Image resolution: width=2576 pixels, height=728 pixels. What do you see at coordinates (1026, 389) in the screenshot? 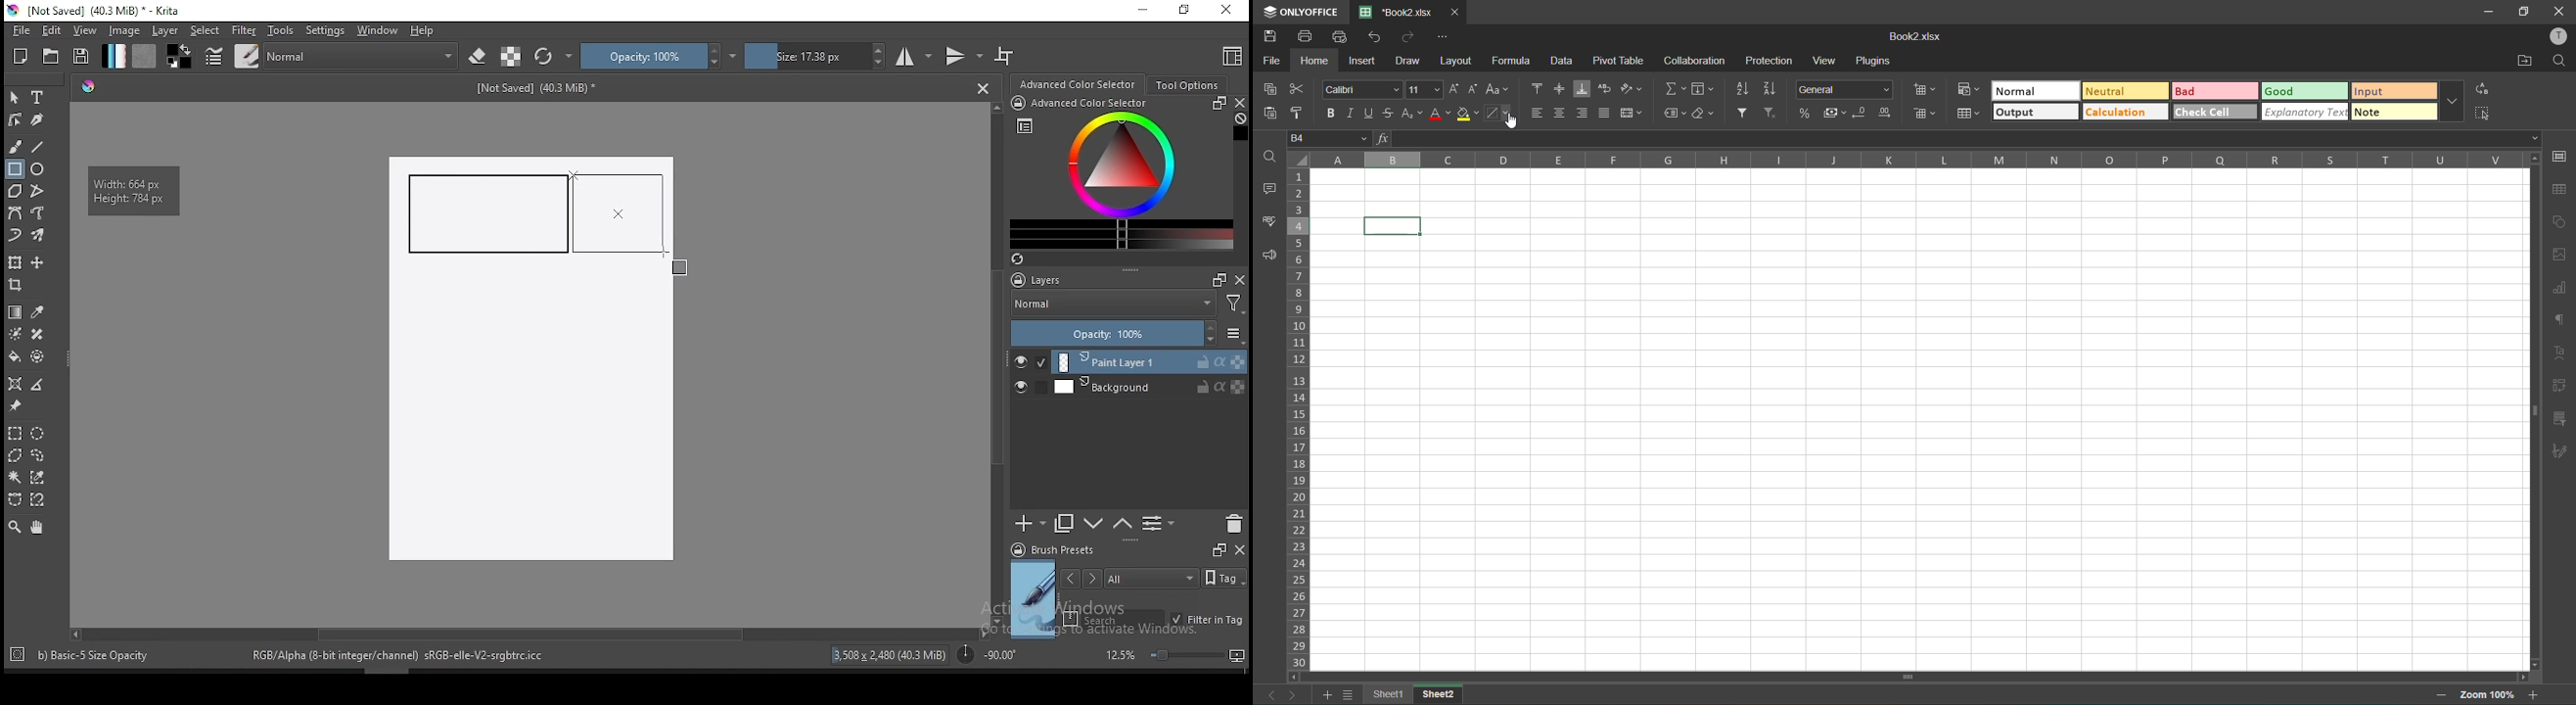
I see `layer visibility on/off` at bounding box center [1026, 389].